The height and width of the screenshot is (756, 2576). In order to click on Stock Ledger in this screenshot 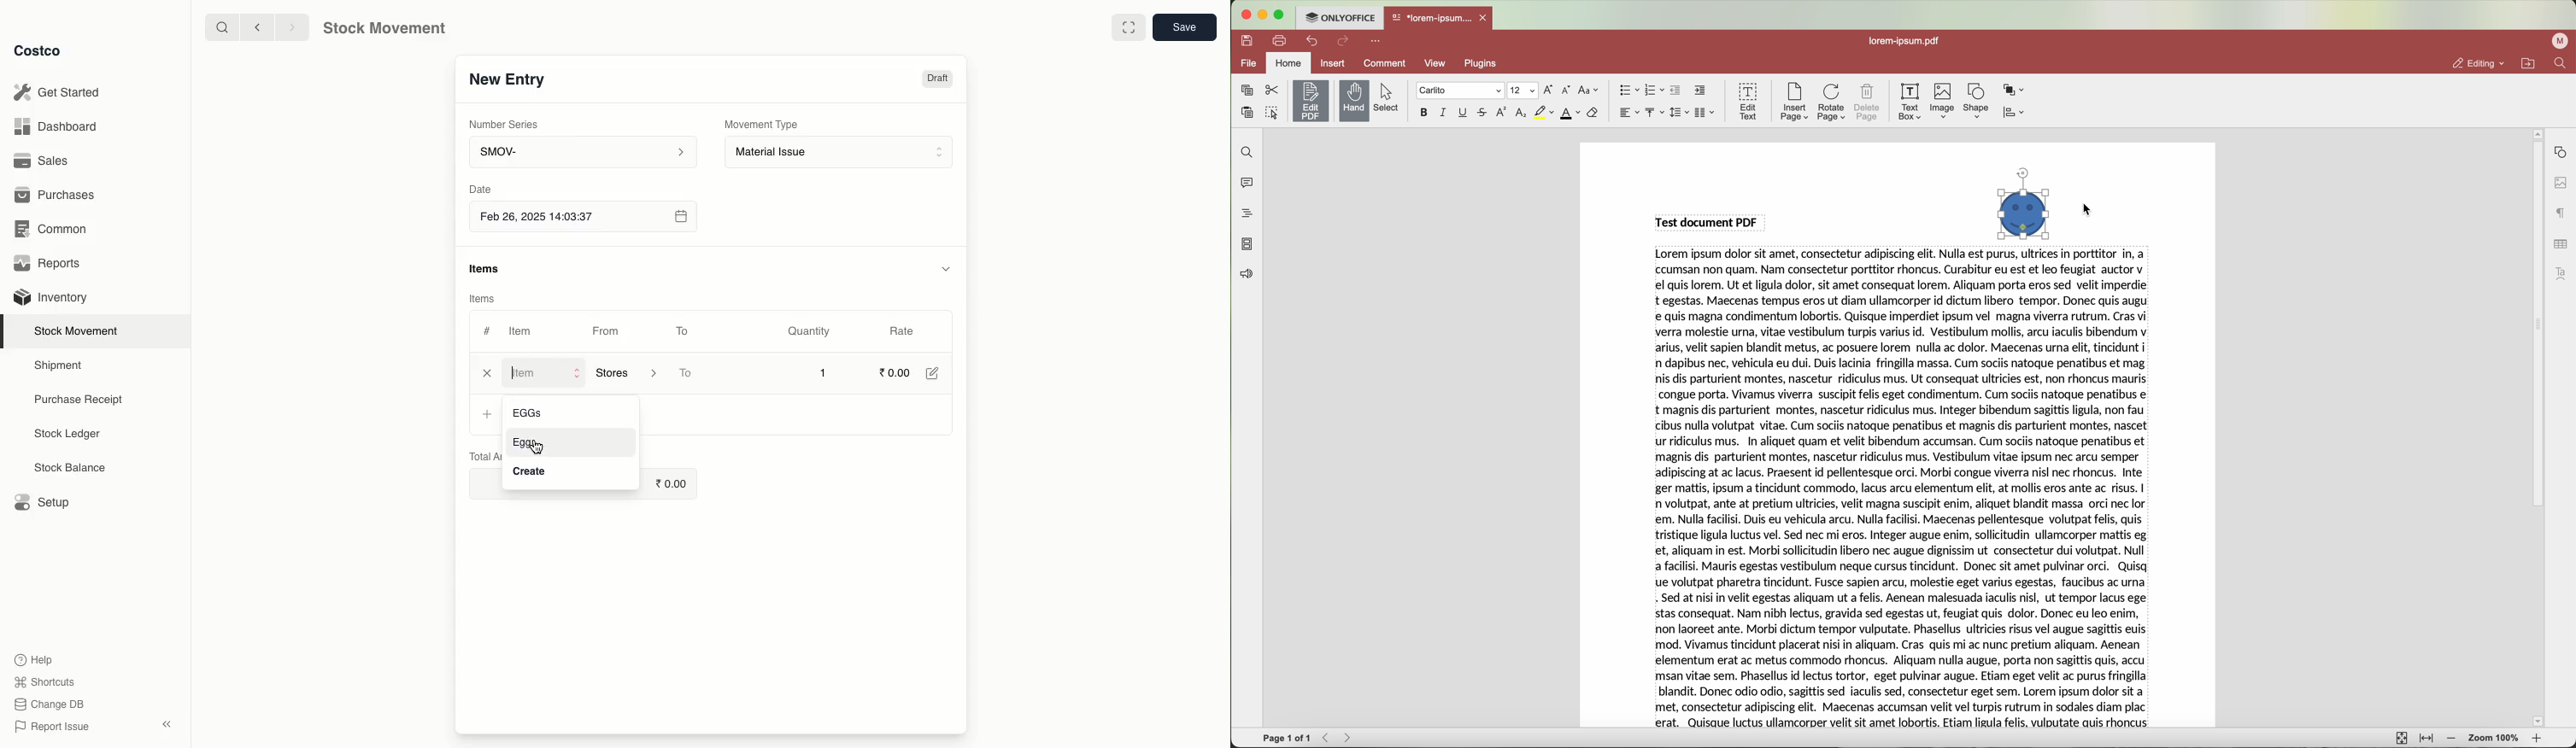, I will do `click(67, 435)`.